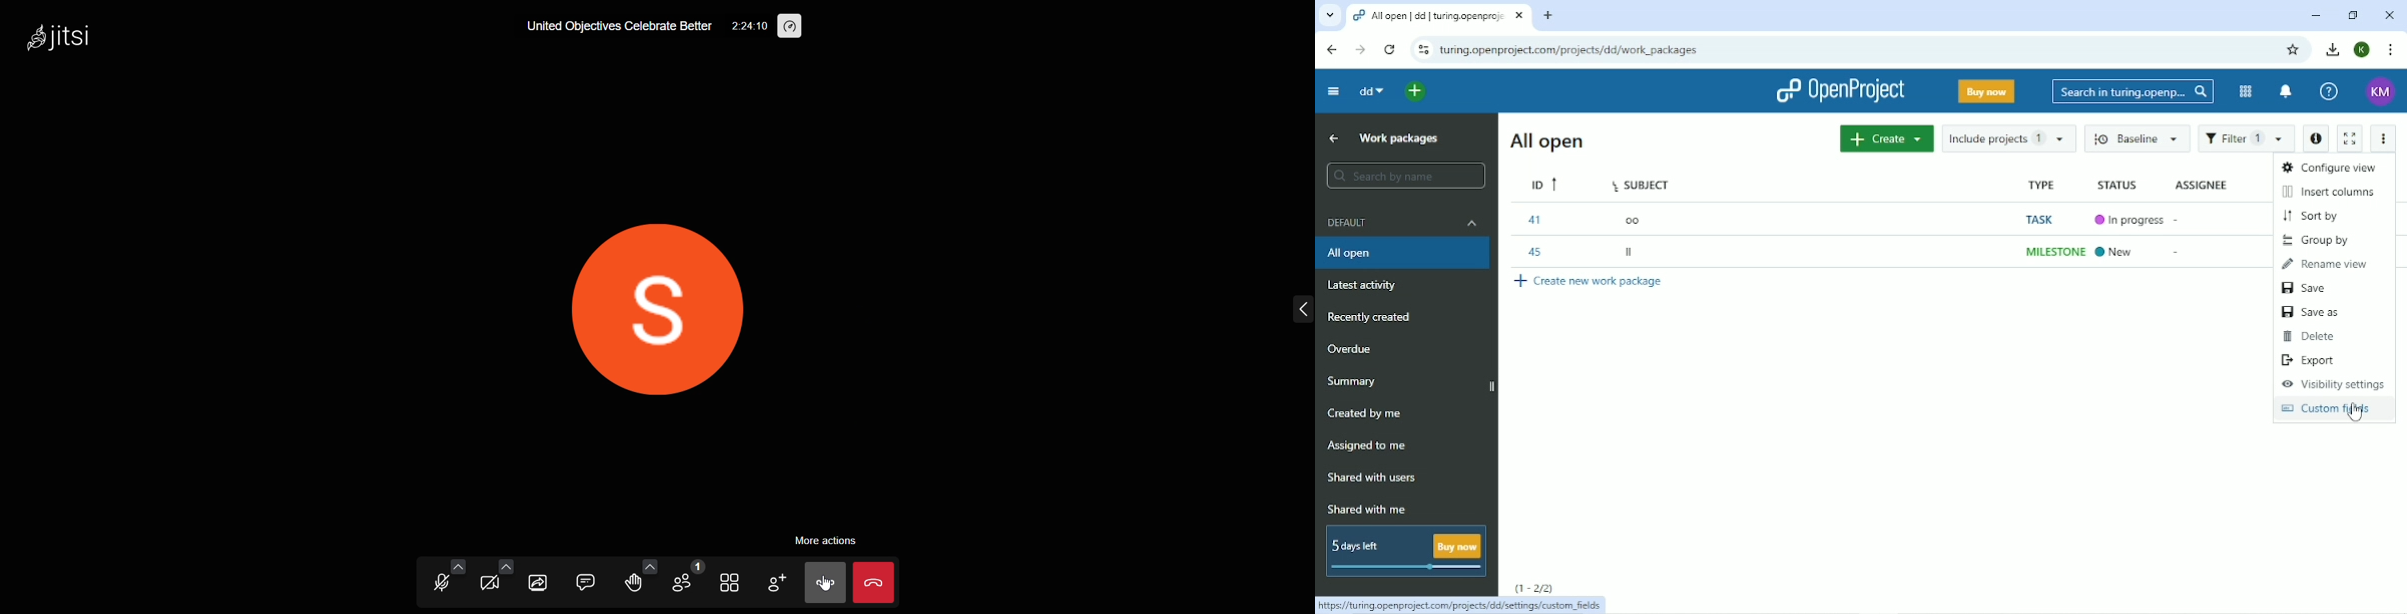 The image size is (2408, 616). What do you see at coordinates (1369, 317) in the screenshot?
I see `Recently deleted` at bounding box center [1369, 317].